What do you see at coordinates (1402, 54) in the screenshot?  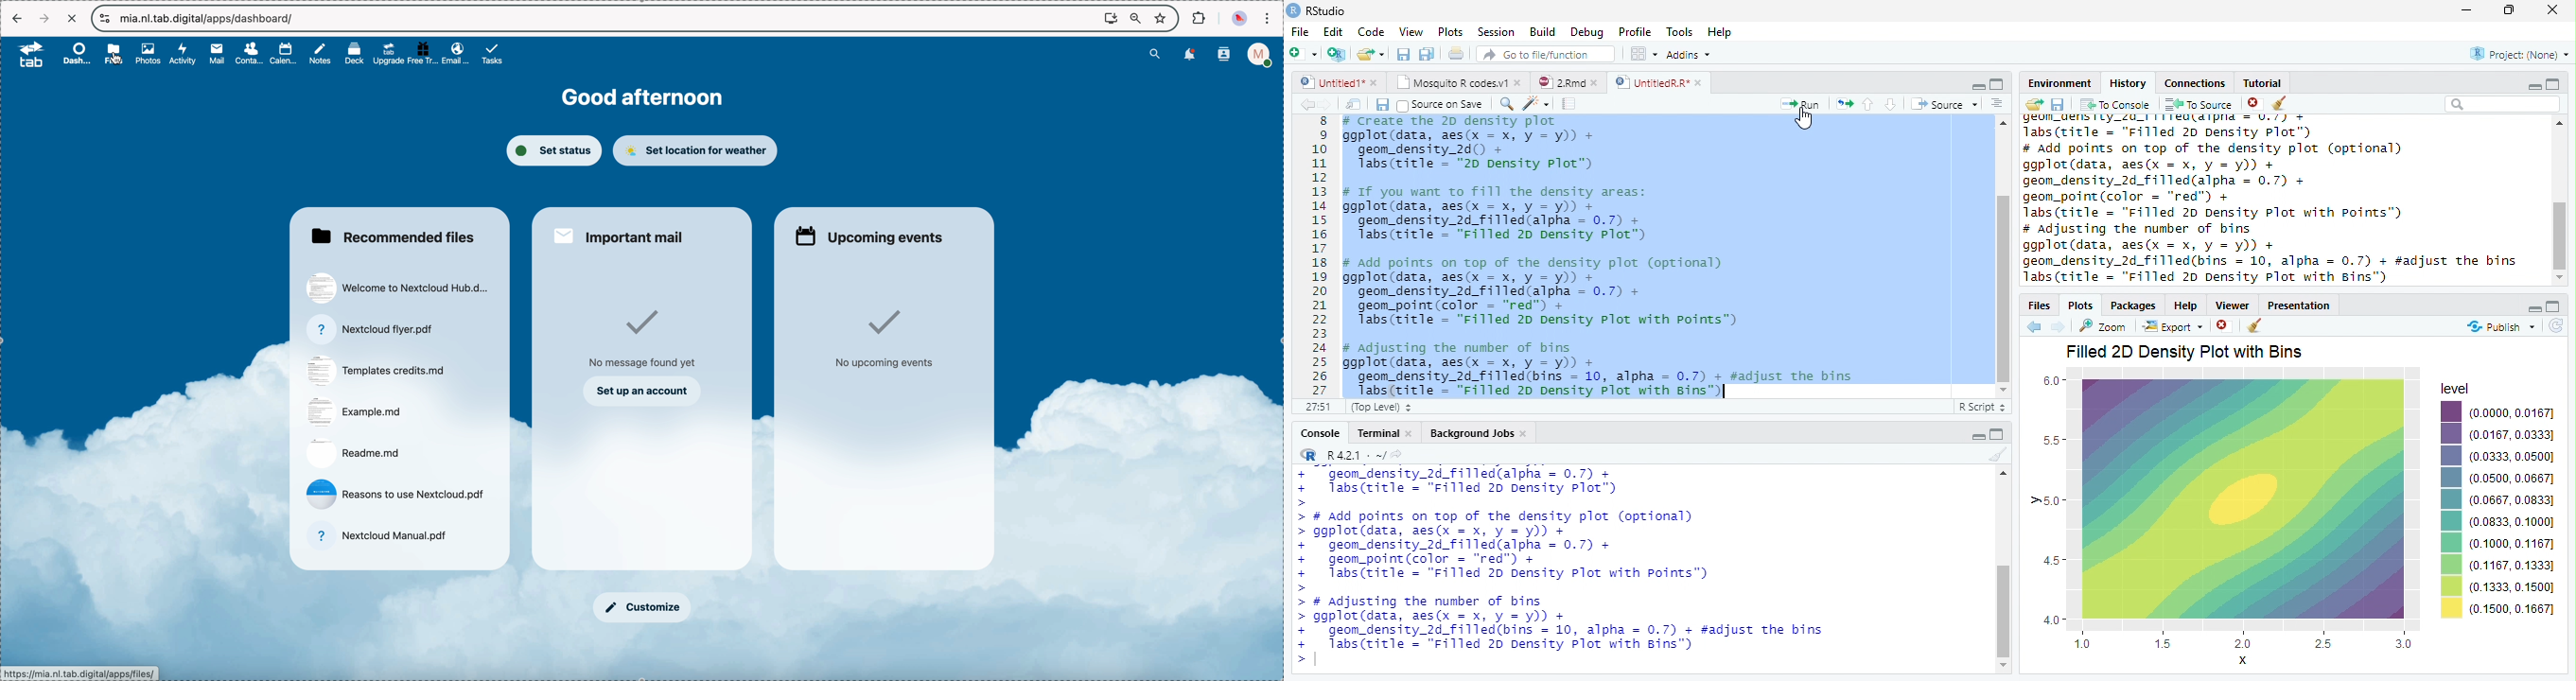 I see `save current document` at bounding box center [1402, 54].